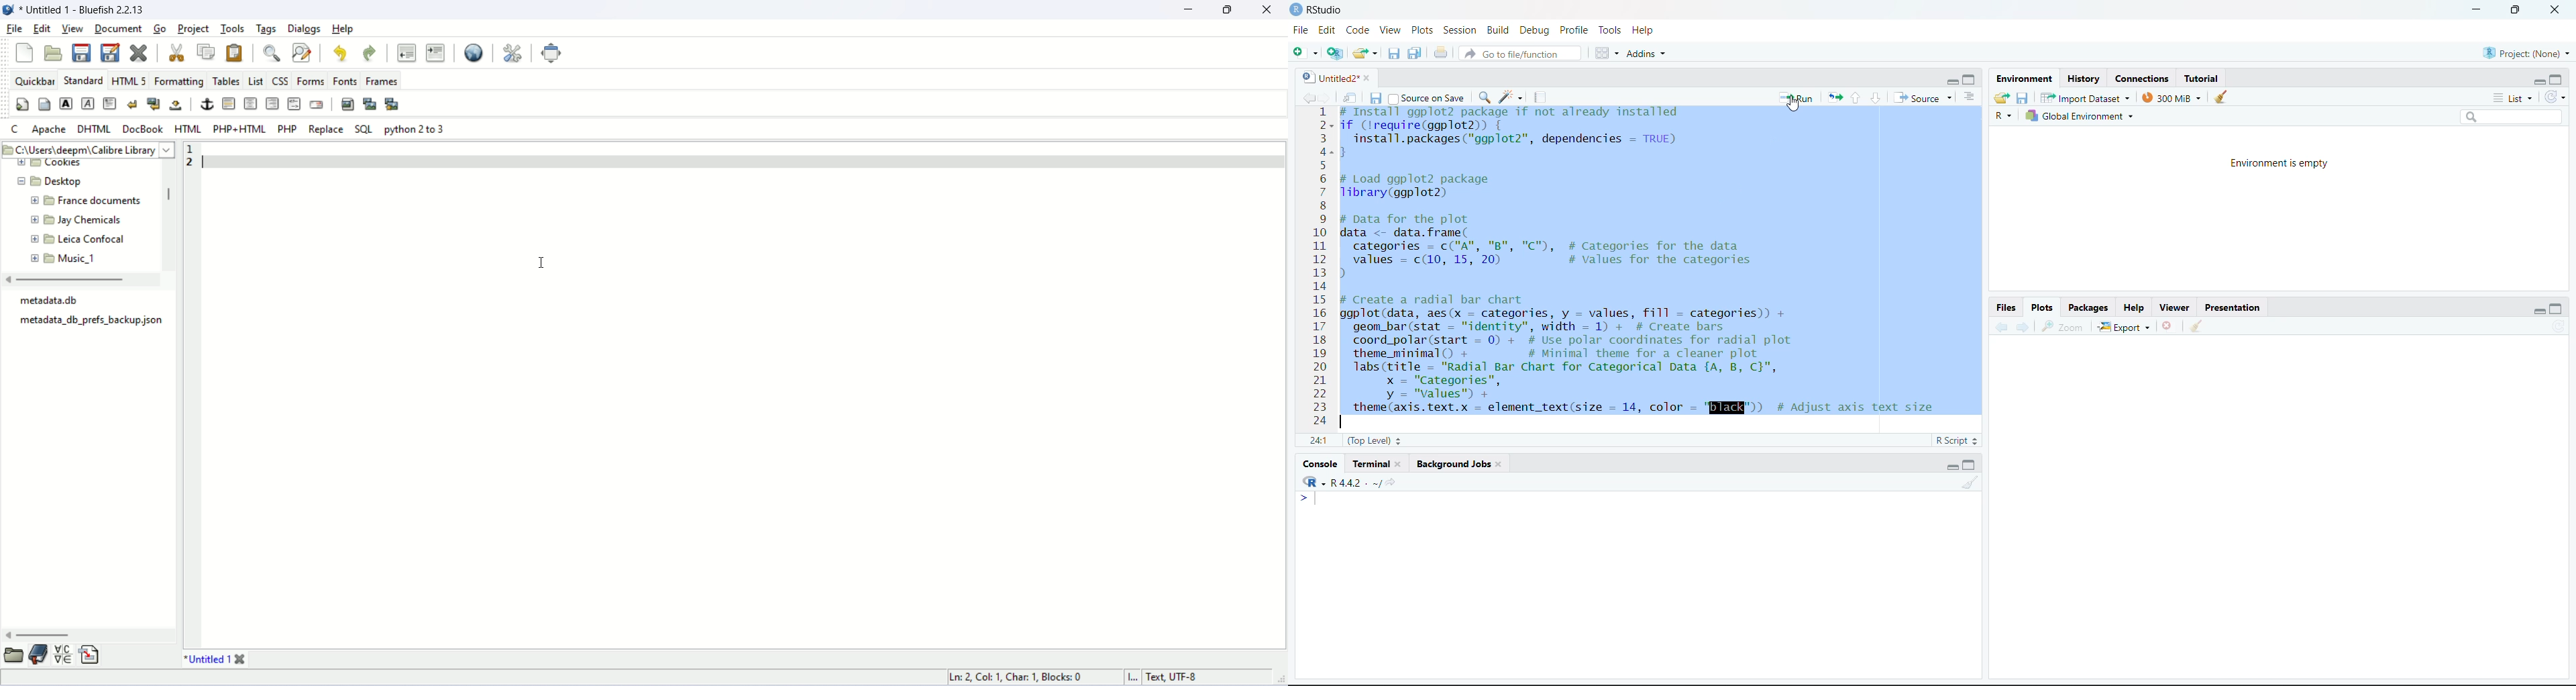 The height and width of the screenshot is (700, 2576). What do you see at coordinates (1951, 440) in the screenshot?
I see `R Script ` at bounding box center [1951, 440].